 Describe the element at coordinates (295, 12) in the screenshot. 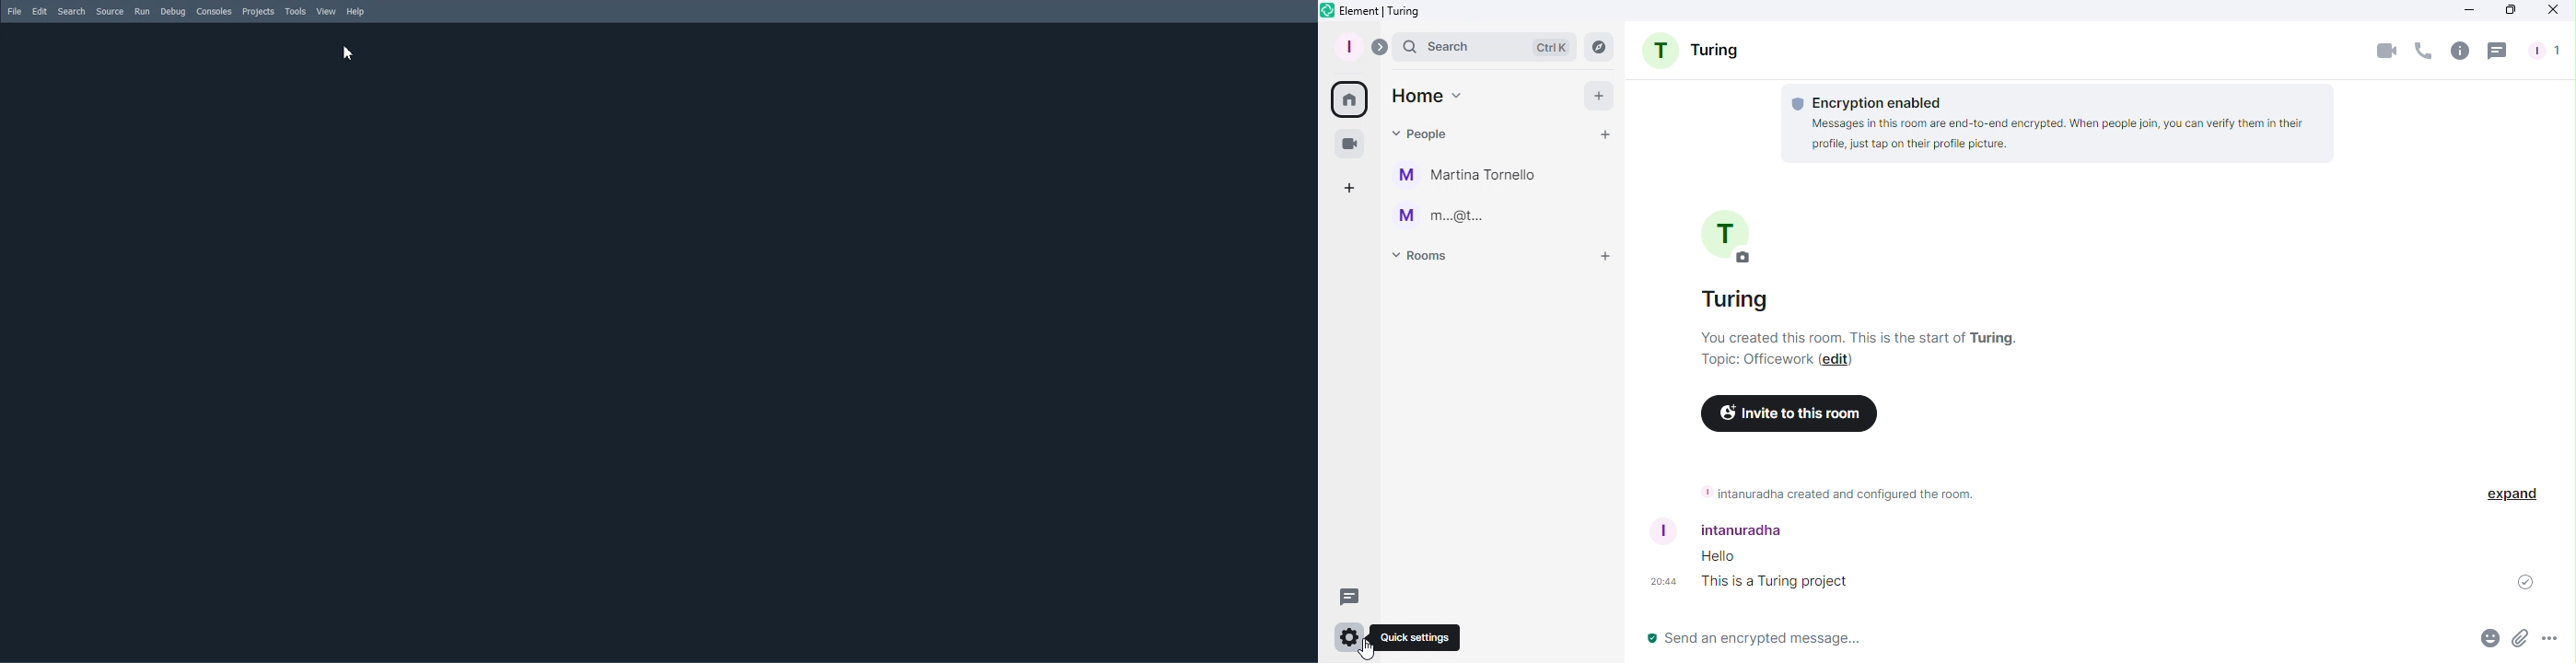

I see `Tools` at that location.